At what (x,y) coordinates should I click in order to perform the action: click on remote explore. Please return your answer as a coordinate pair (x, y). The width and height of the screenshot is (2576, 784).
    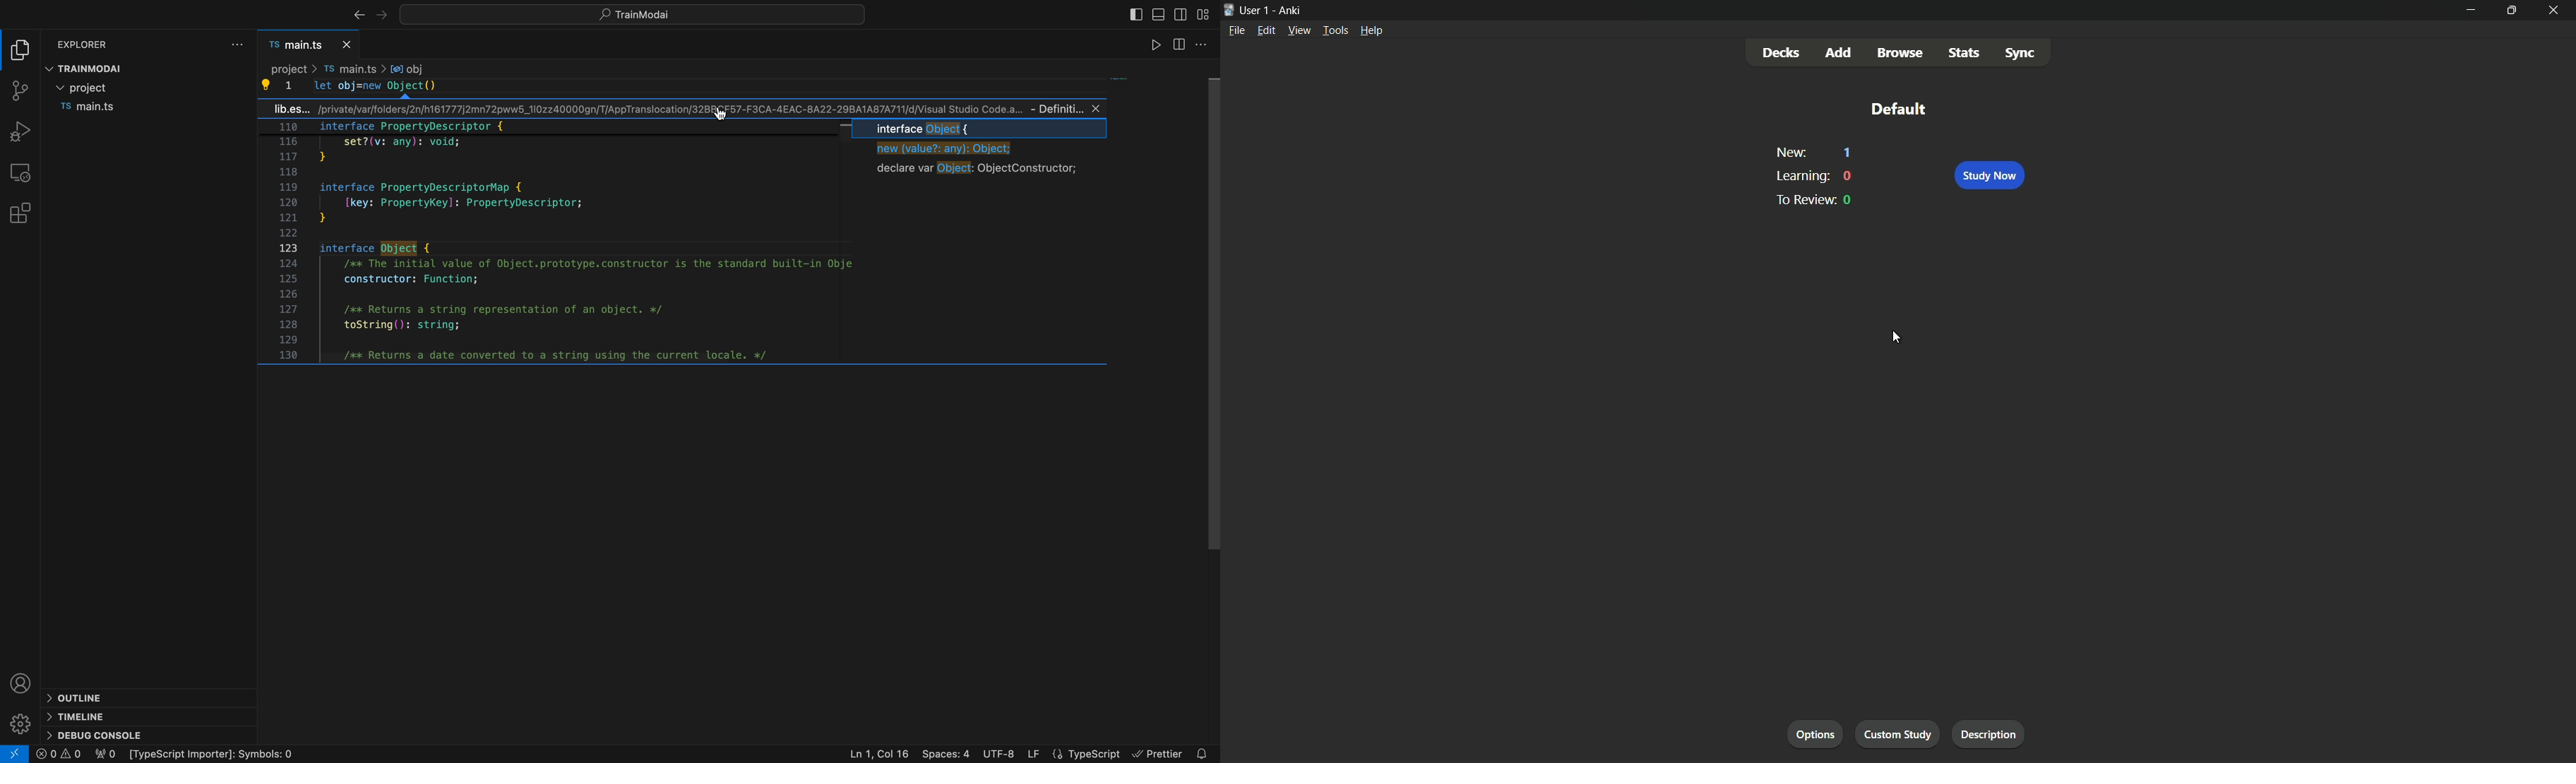
    Looking at the image, I should click on (20, 169).